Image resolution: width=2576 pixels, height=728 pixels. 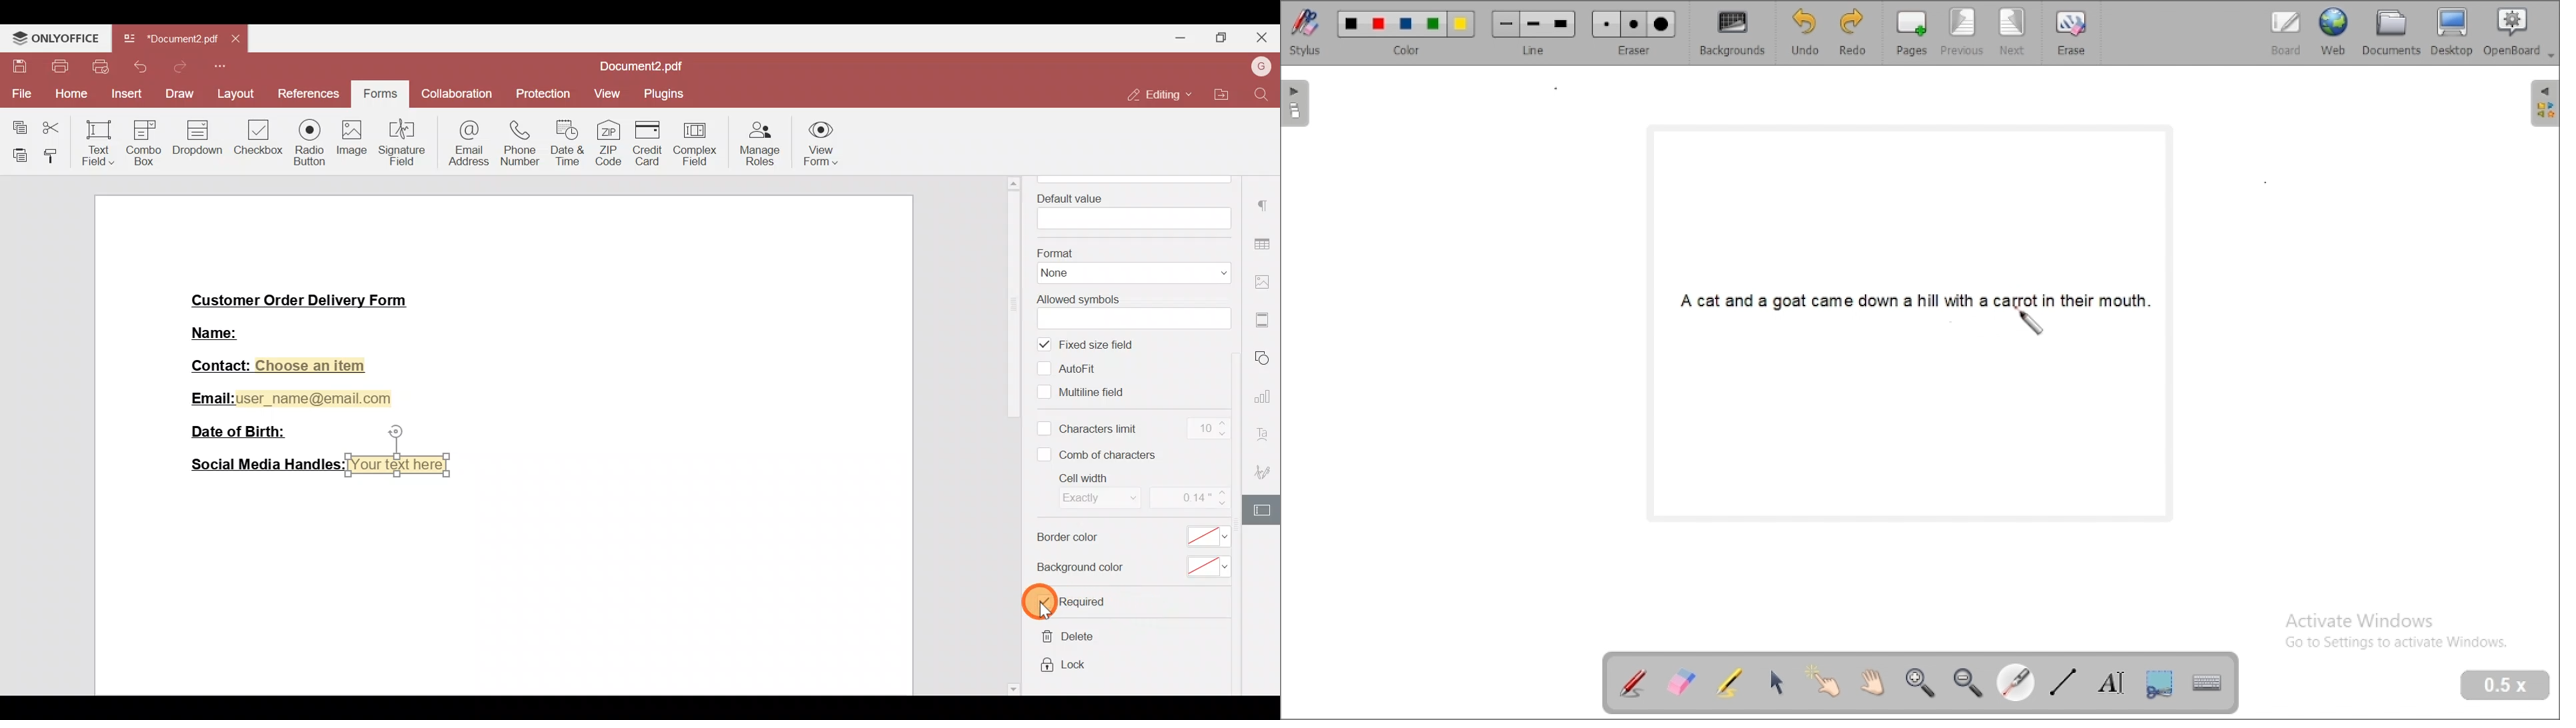 I want to click on scroll page, so click(x=1873, y=683).